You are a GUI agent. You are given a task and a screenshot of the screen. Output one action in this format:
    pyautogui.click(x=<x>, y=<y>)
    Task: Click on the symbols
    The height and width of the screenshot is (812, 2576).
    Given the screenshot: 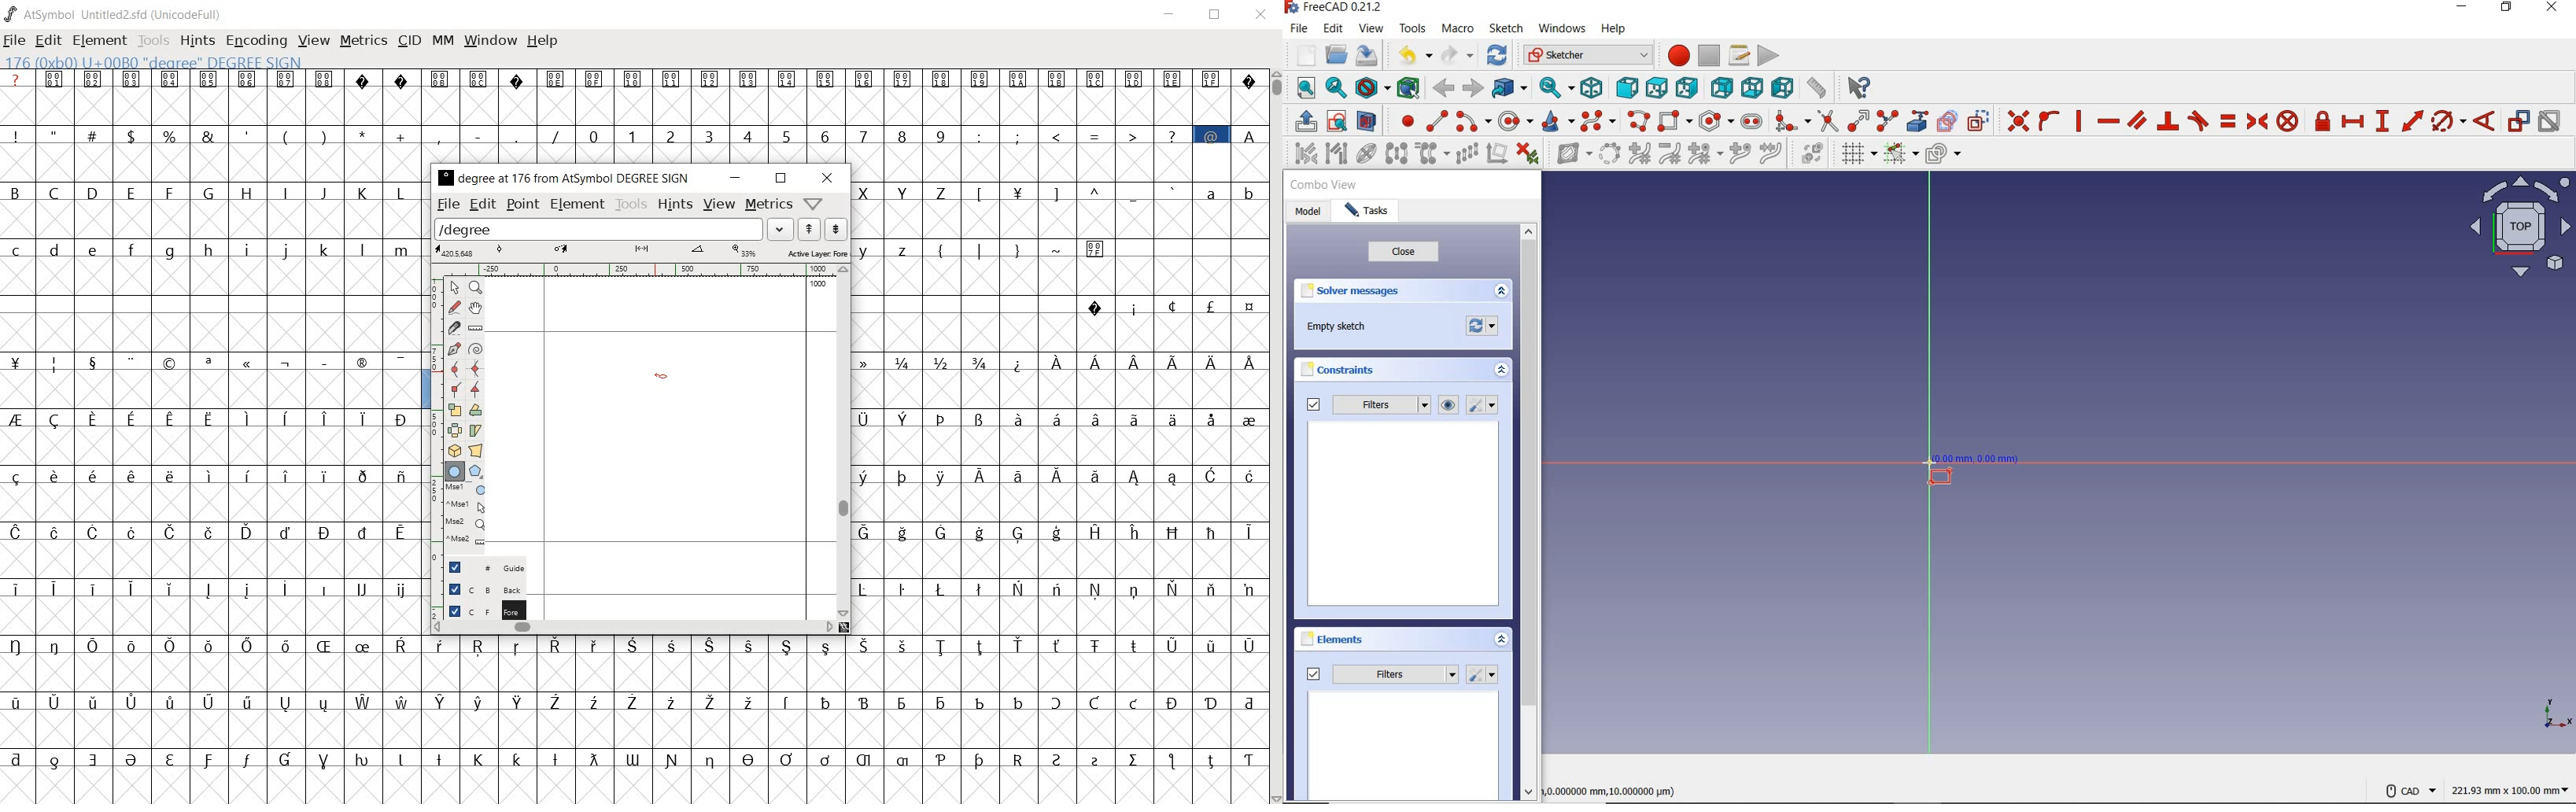 What is the action you would take?
    pyautogui.click(x=1022, y=248)
    